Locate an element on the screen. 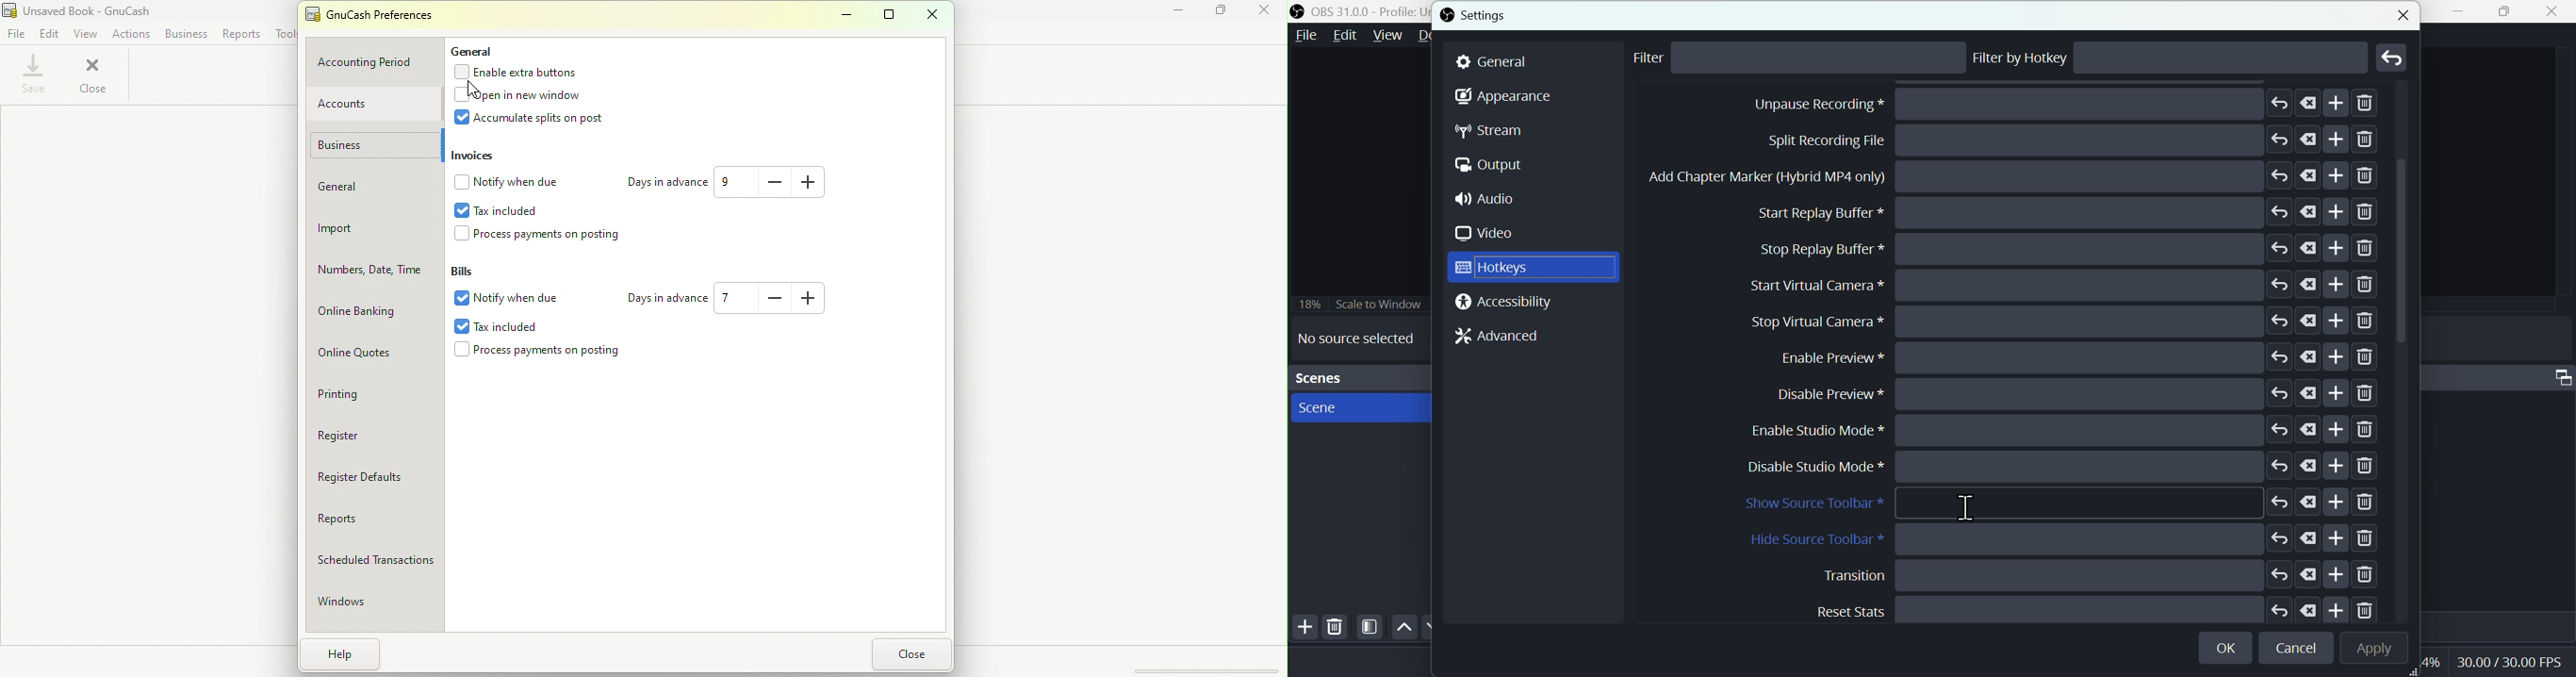 The height and width of the screenshot is (700, 2576). Maximize is located at coordinates (886, 19).